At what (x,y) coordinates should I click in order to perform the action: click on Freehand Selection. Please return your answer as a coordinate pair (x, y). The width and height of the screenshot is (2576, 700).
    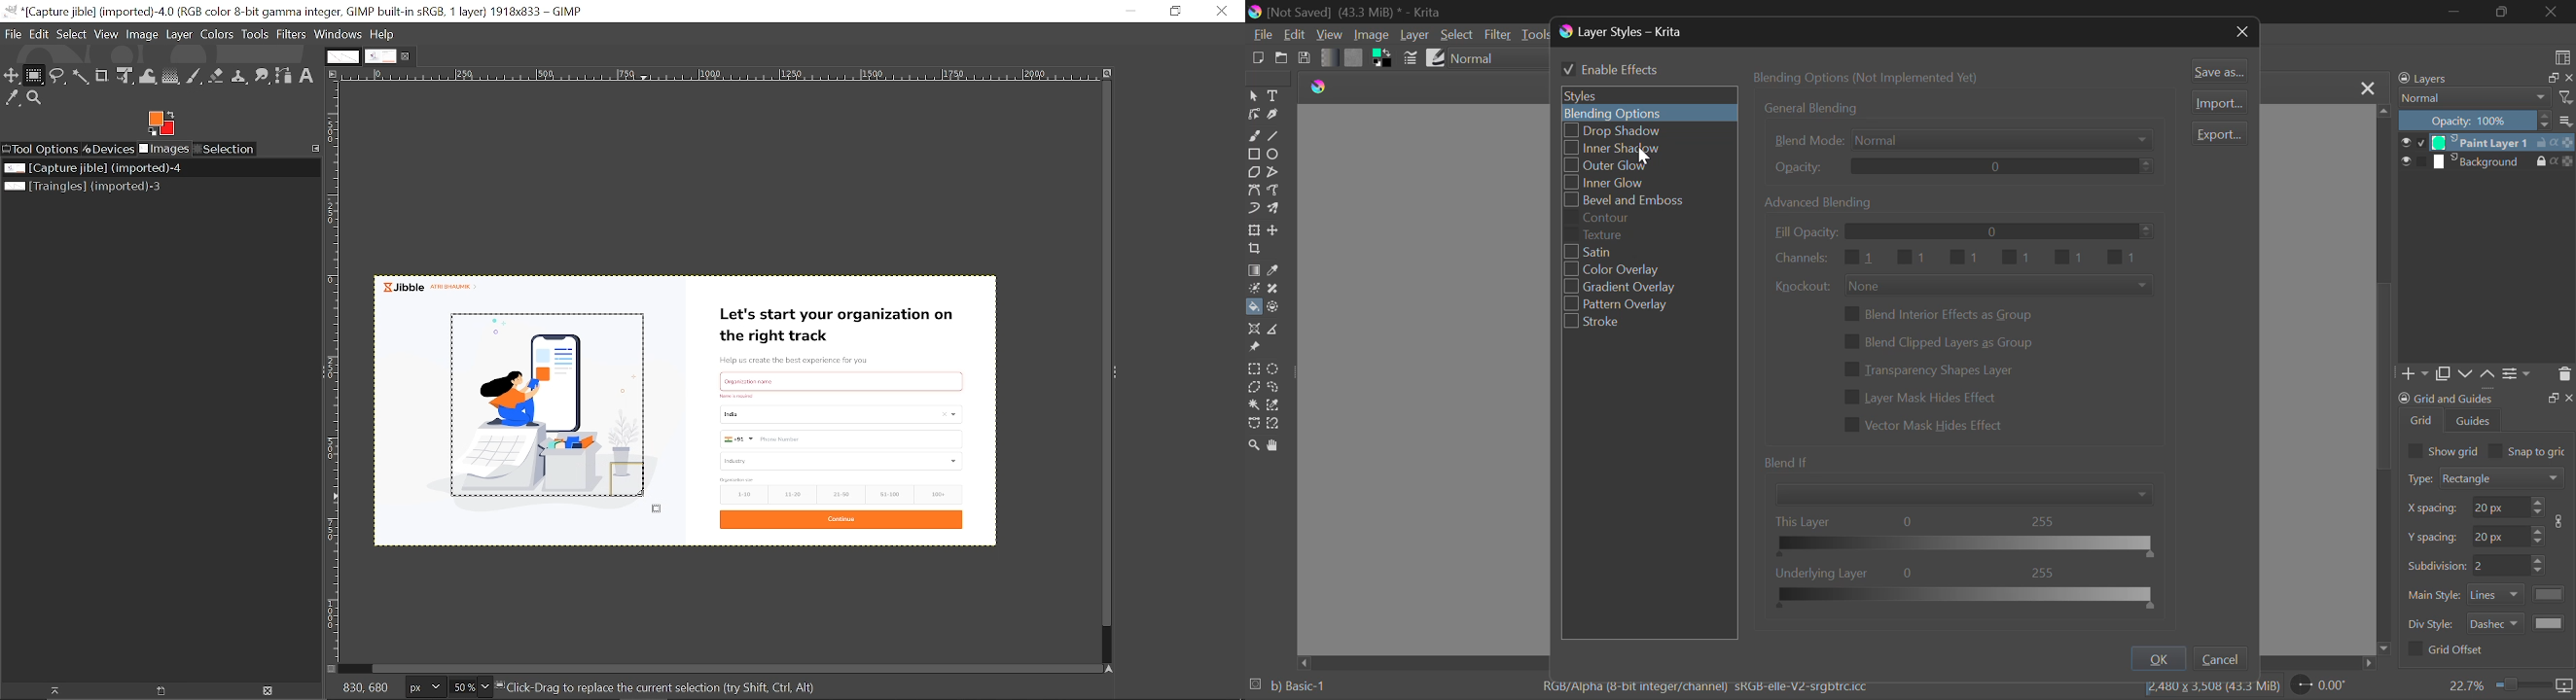
    Looking at the image, I should click on (1274, 389).